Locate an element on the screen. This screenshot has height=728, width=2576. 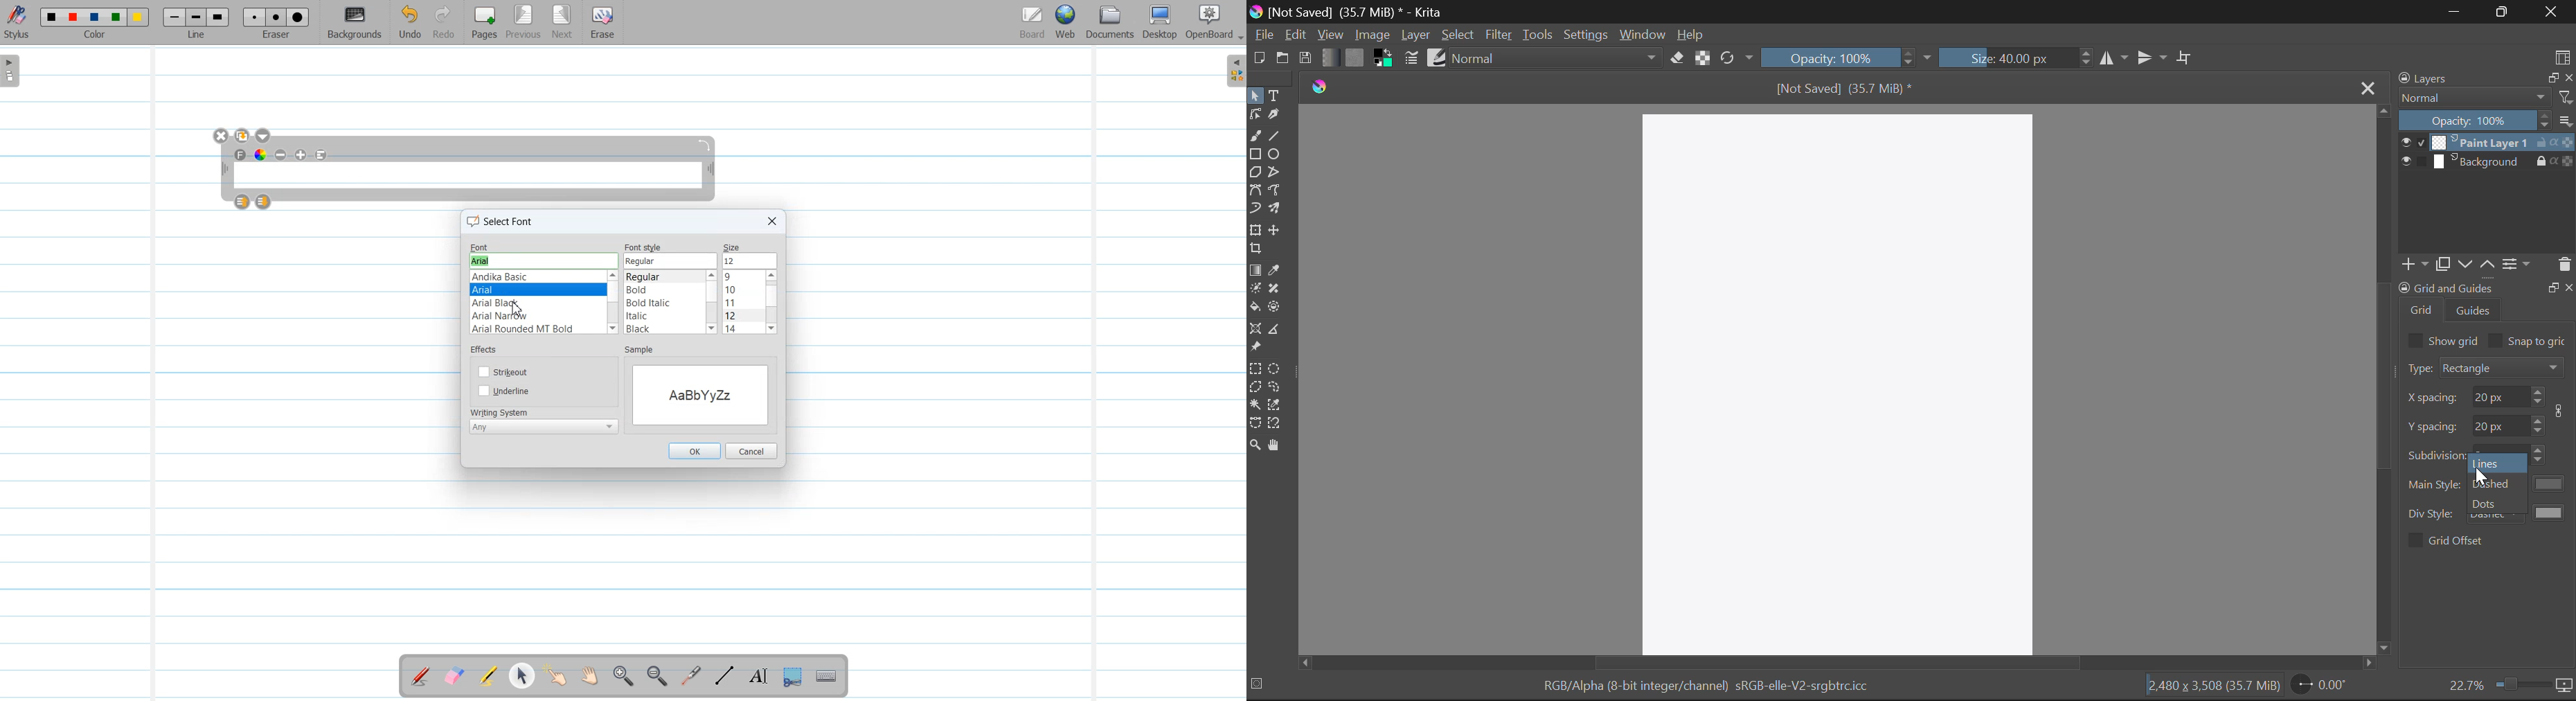
Layer is located at coordinates (1416, 35).